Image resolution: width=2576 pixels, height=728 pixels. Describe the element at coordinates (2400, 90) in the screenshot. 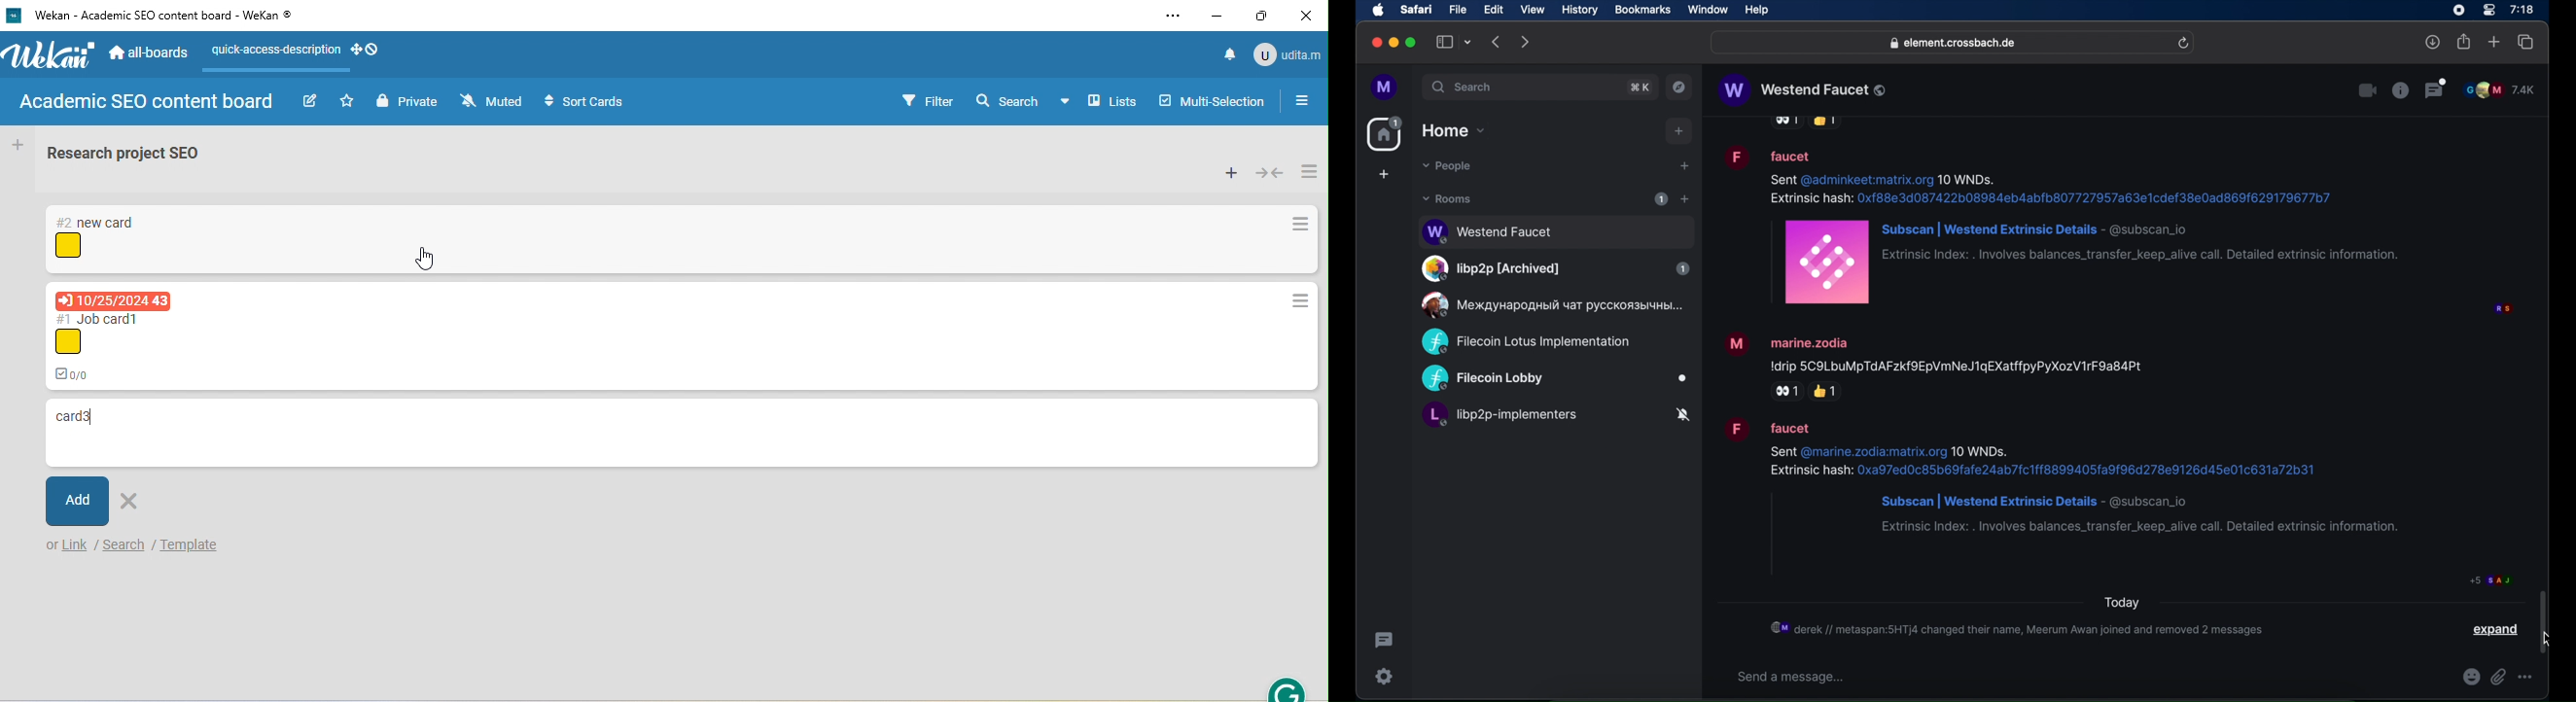

I see `room info` at that location.